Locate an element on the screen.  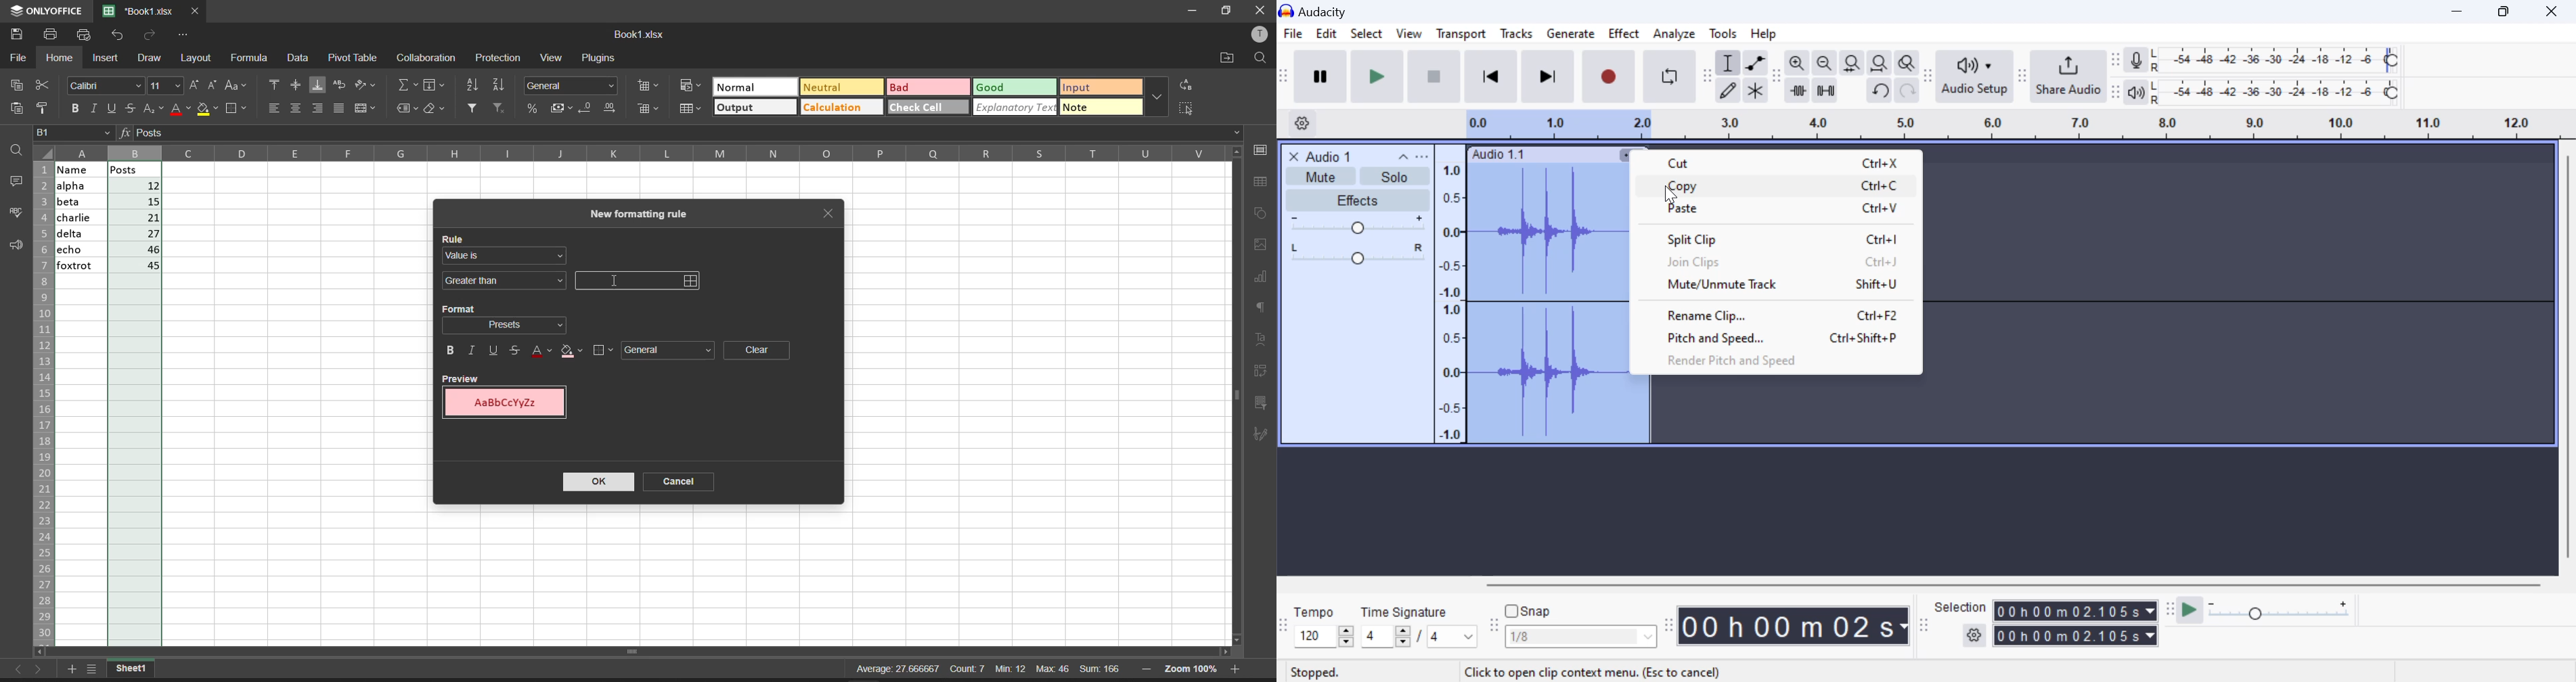
cancel is located at coordinates (684, 484).